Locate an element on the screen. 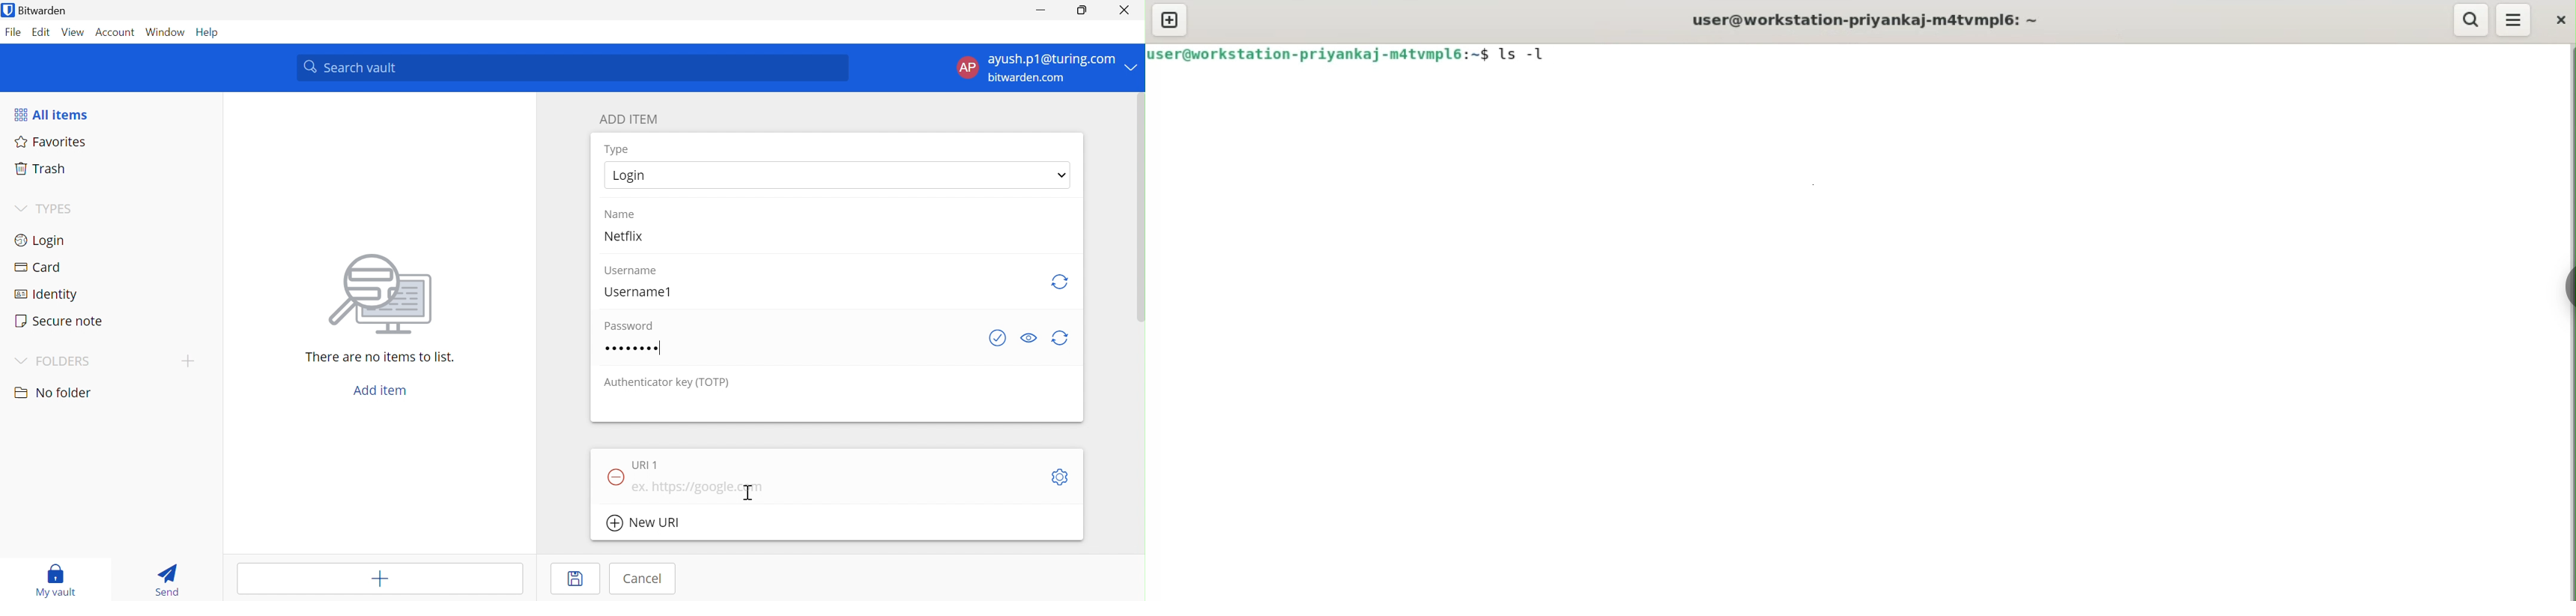  Login is located at coordinates (836, 174).